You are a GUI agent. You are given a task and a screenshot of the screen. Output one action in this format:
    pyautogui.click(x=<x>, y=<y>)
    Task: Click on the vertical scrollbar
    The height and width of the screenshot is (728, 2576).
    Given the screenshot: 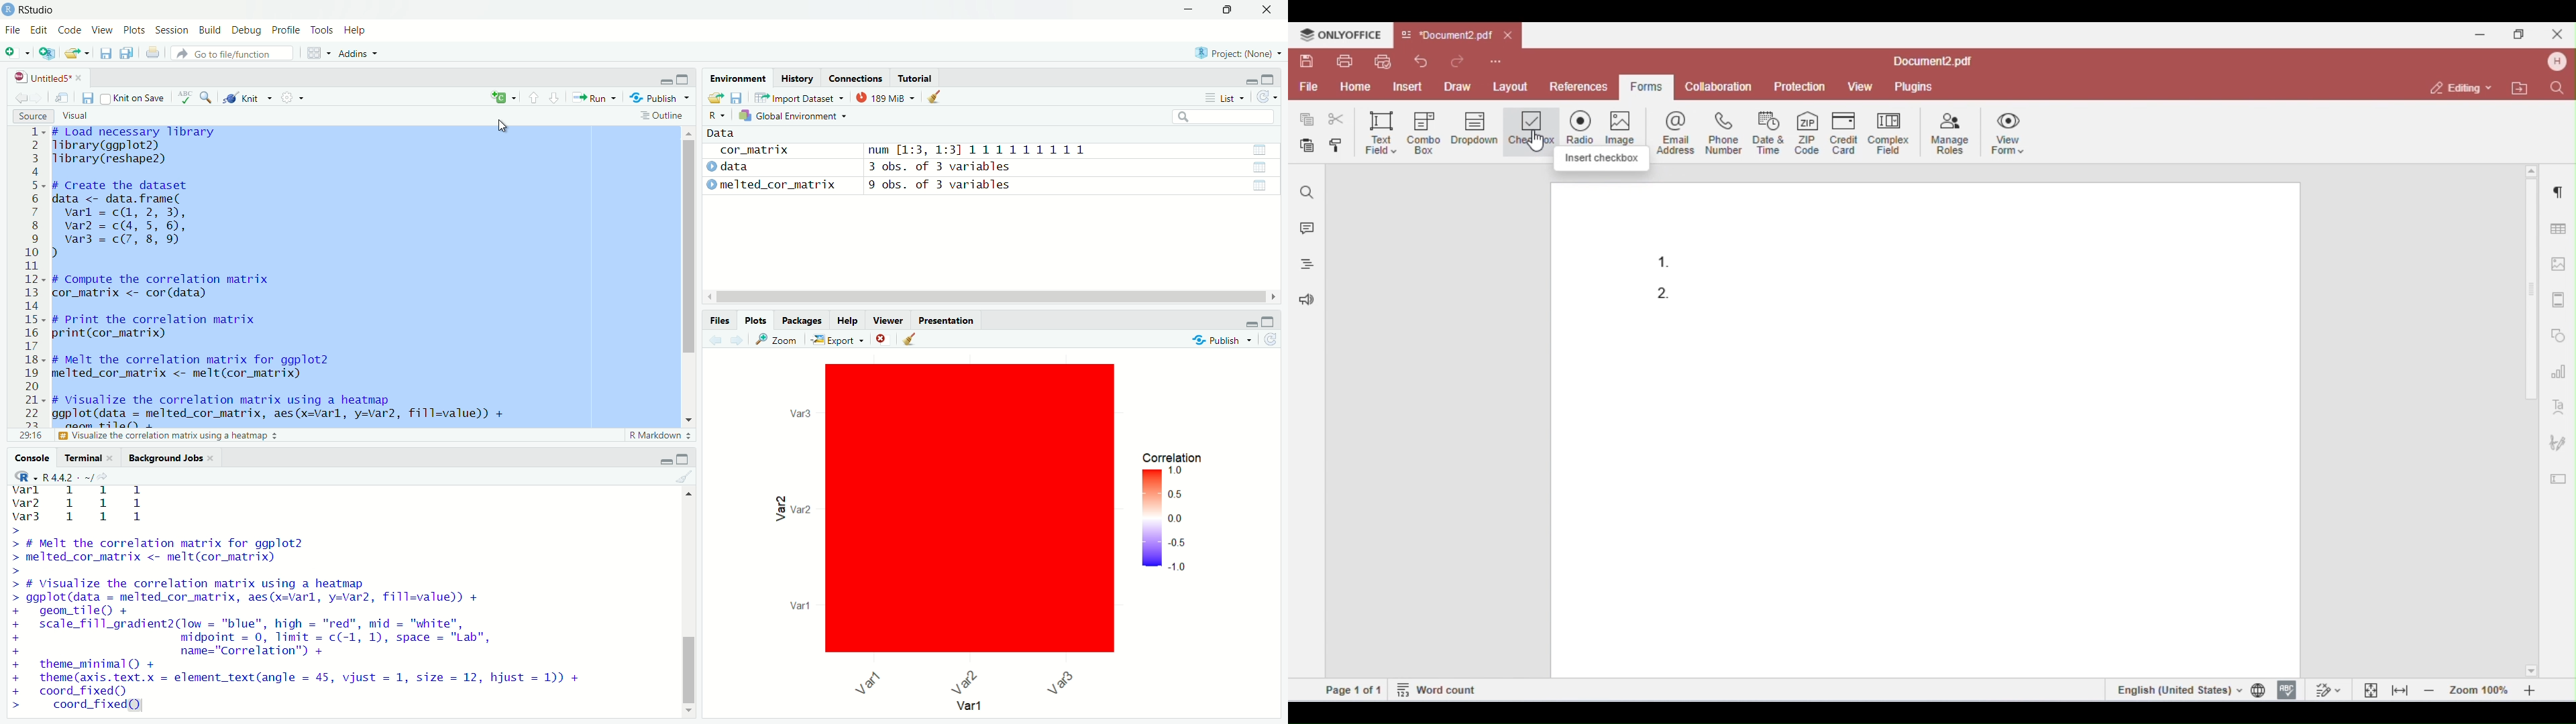 What is the action you would take?
    pyautogui.click(x=690, y=668)
    